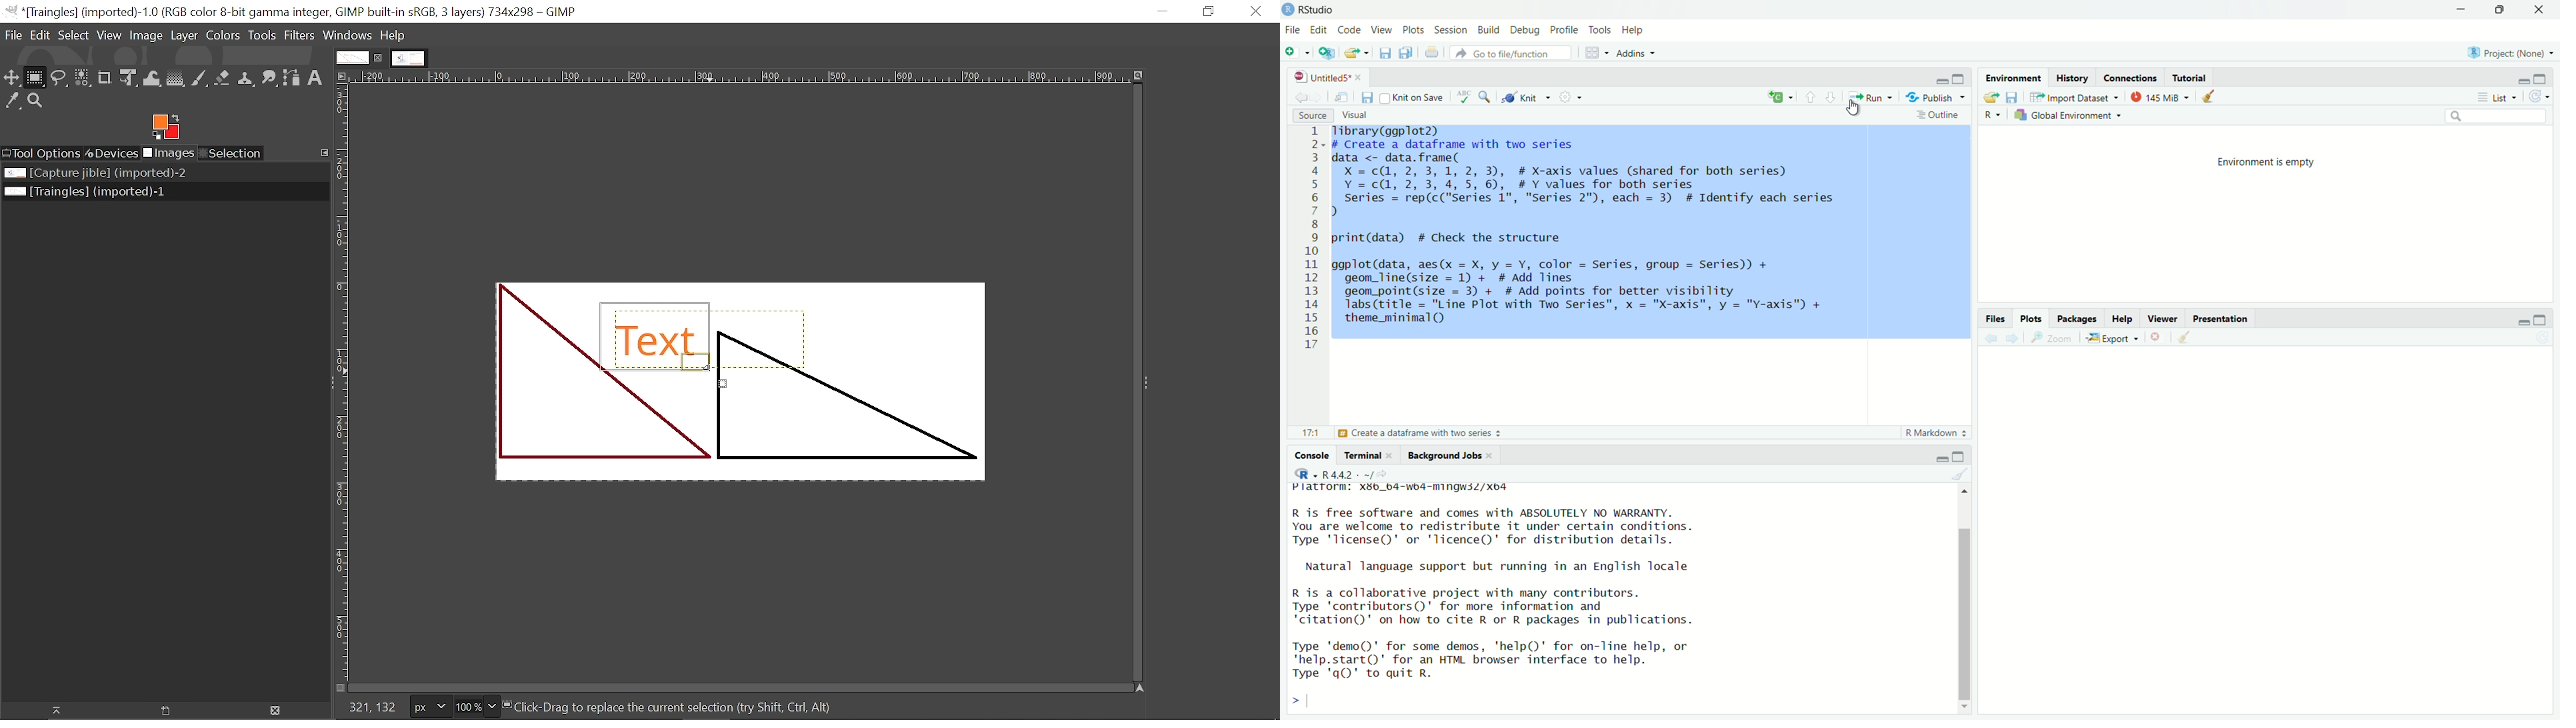  I want to click on File, so click(13, 35).